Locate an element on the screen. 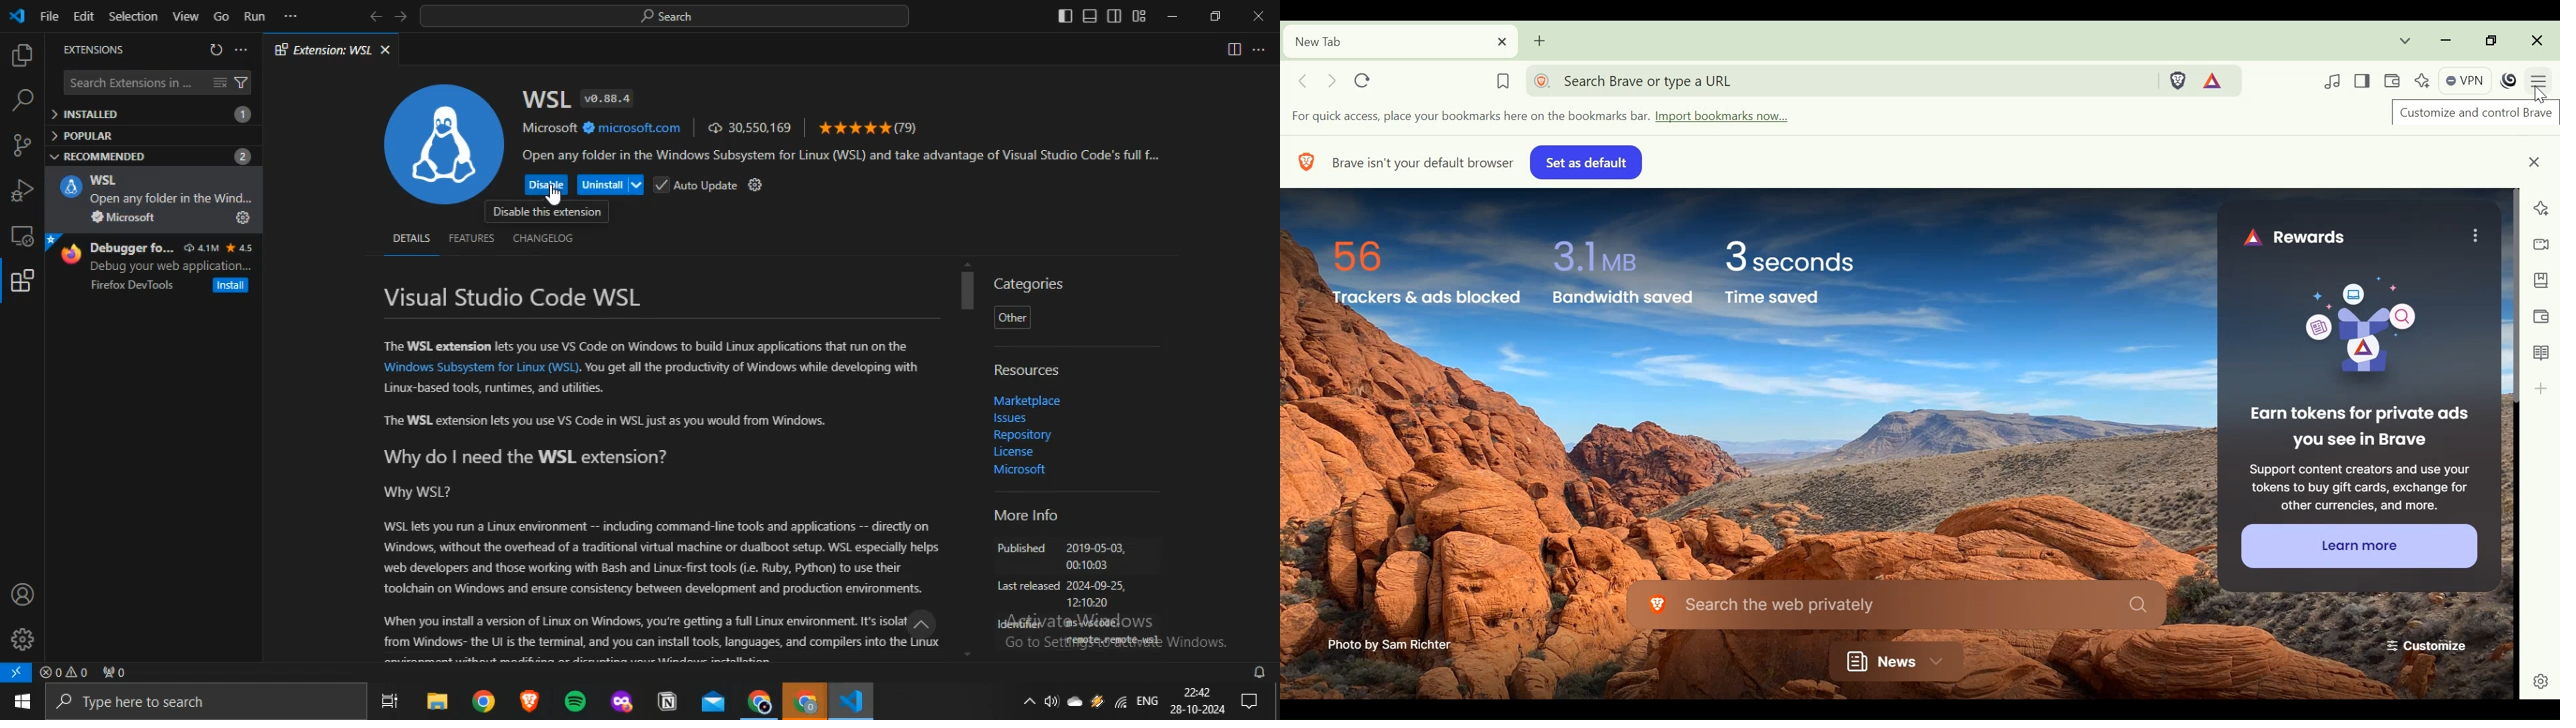 The width and height of the screenshot is (2576, 728). Google Chrome is located at coordinates (803, 700).